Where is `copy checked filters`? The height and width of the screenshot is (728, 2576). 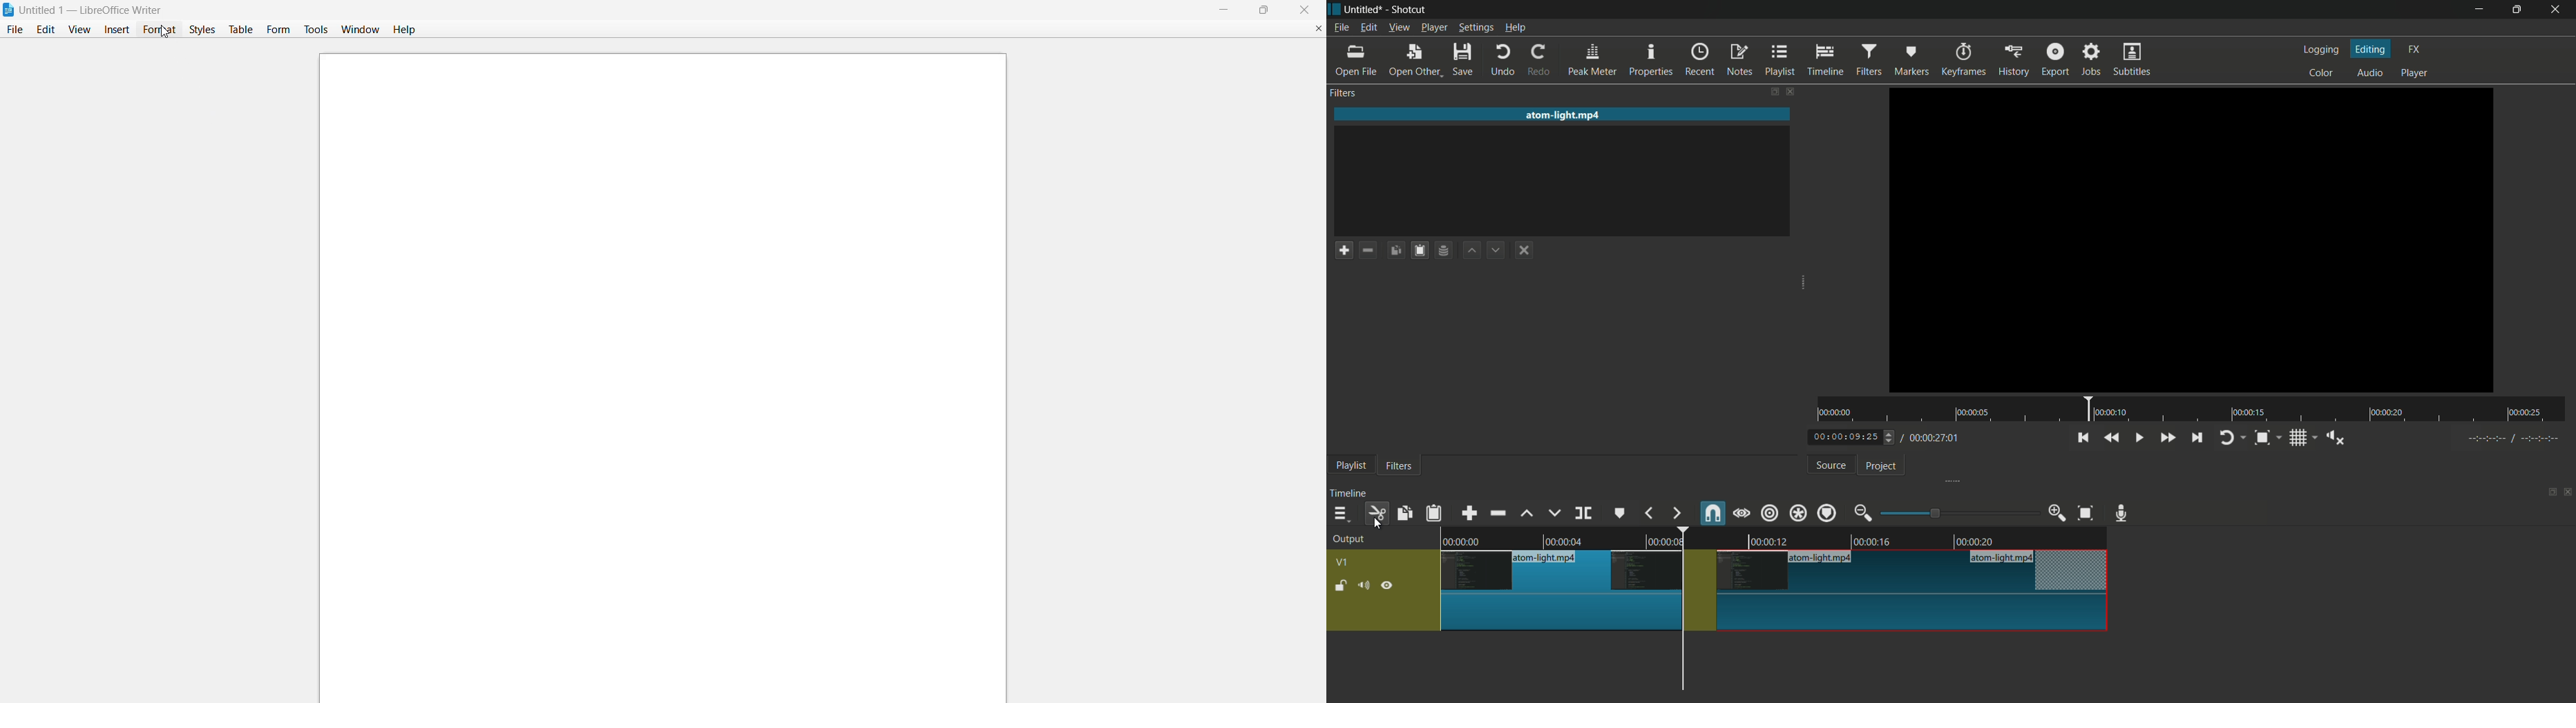
copy checked filters is located at coordinates (1406, 513).